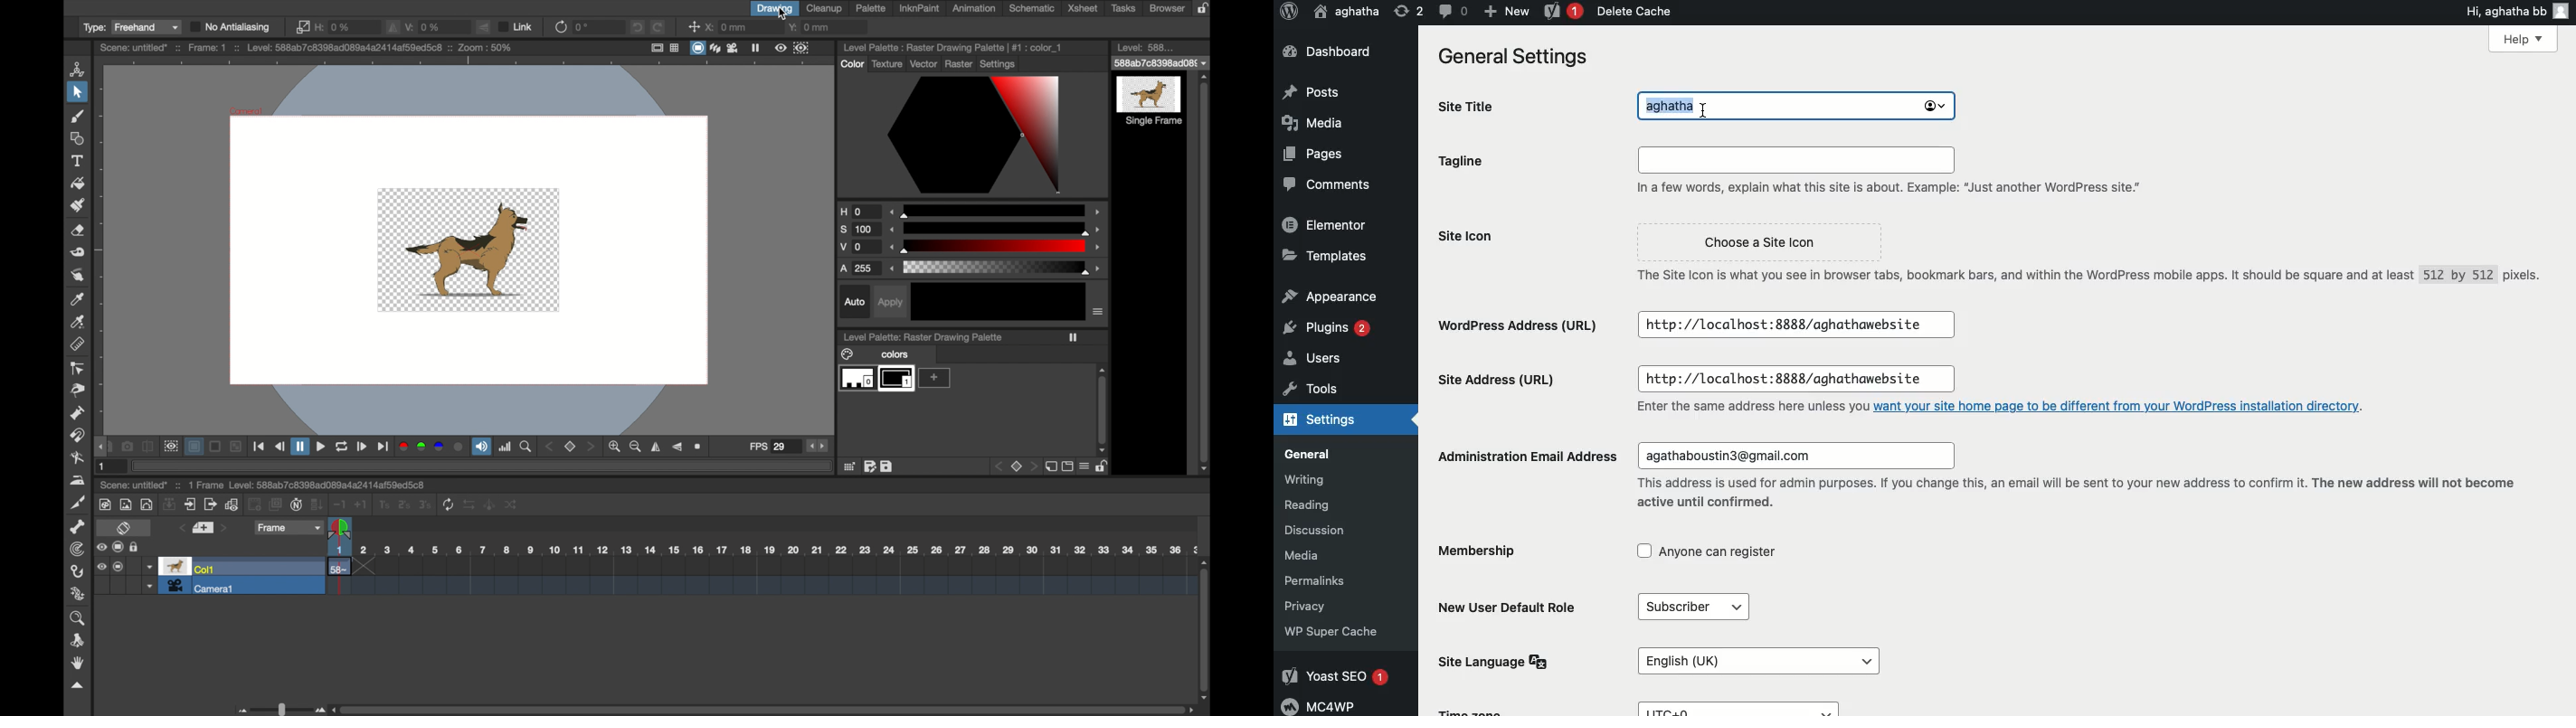  What do you see at coordinates (1485, 251) in the screenshot?
I see `Site icon` at bounding box center [1485, 251].